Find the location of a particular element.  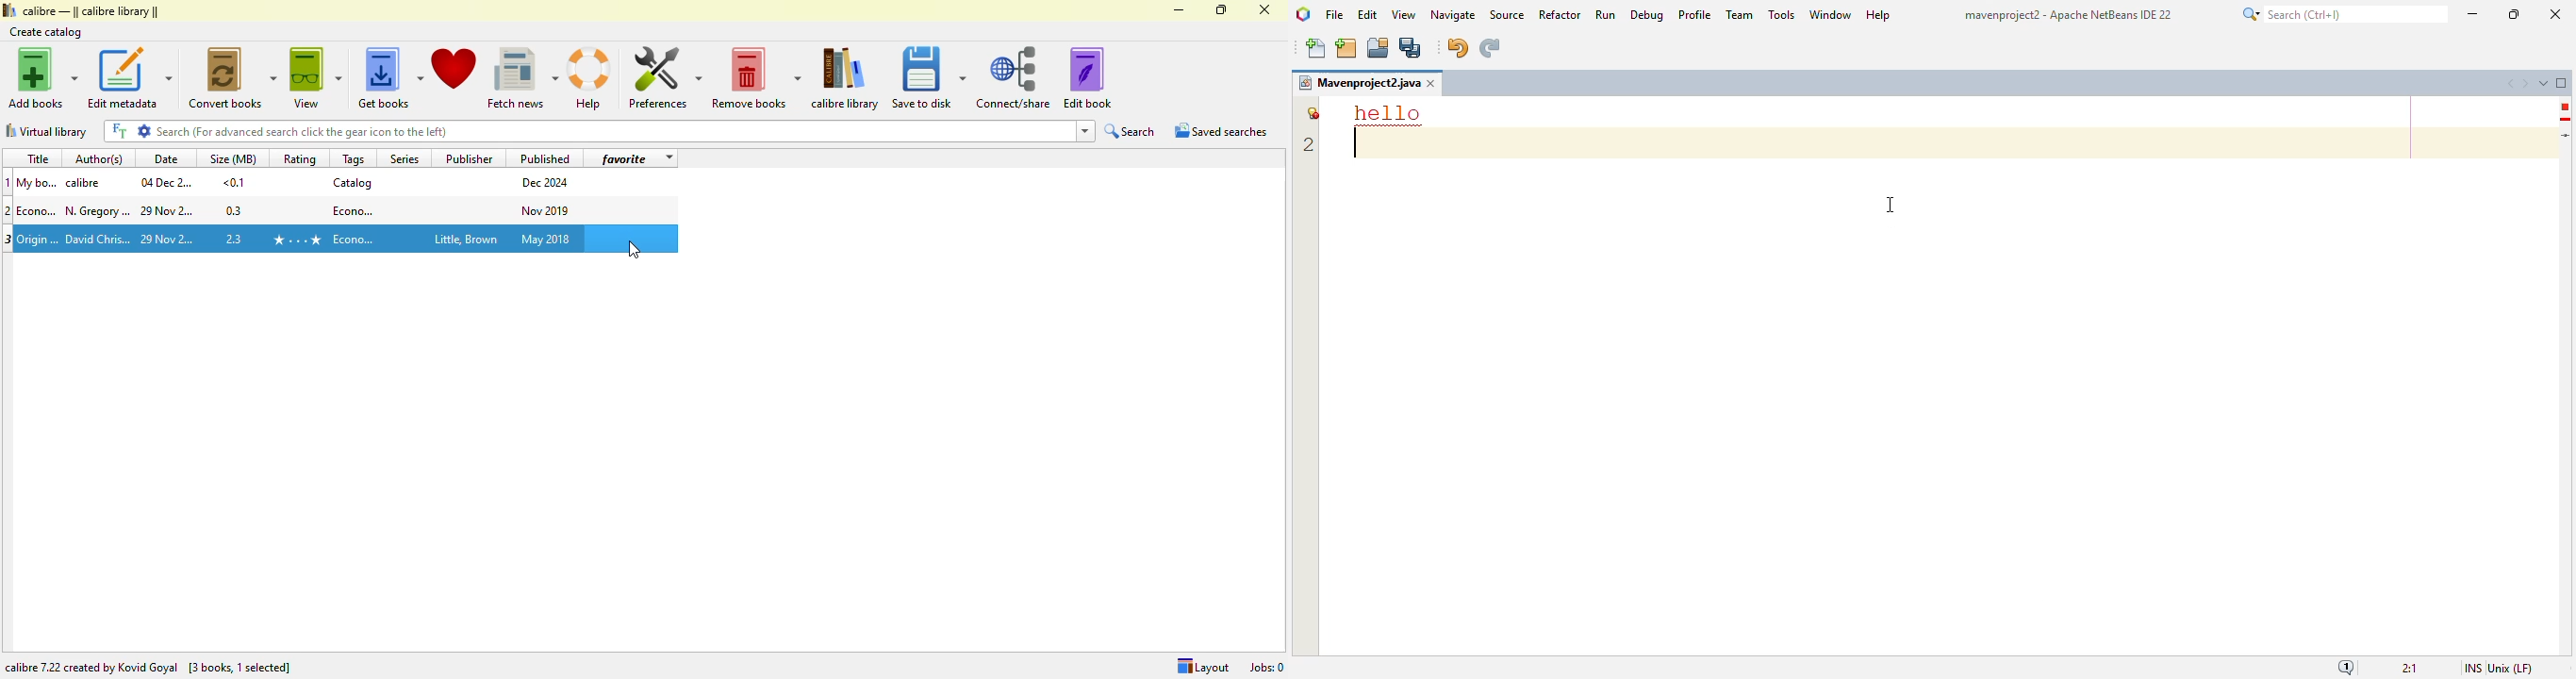

search is located at coordinates (613, 131).